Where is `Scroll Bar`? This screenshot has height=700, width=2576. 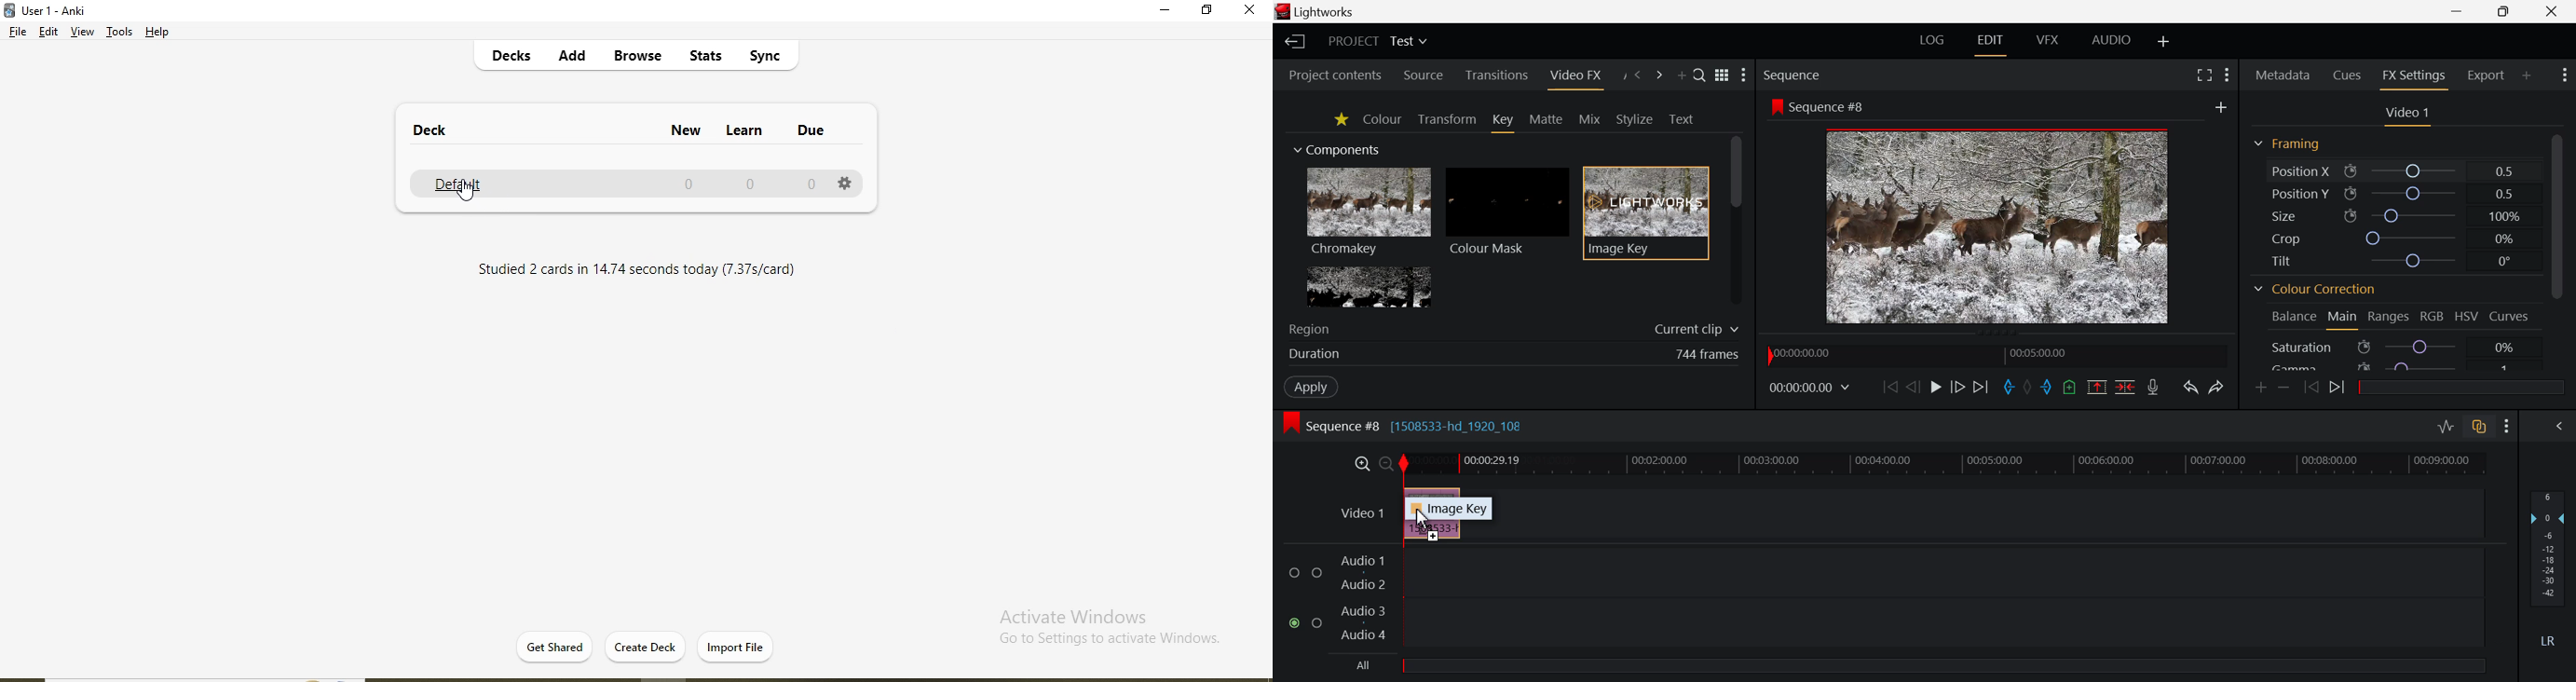 Scroll Bar is located at coordinates (2556, 247).